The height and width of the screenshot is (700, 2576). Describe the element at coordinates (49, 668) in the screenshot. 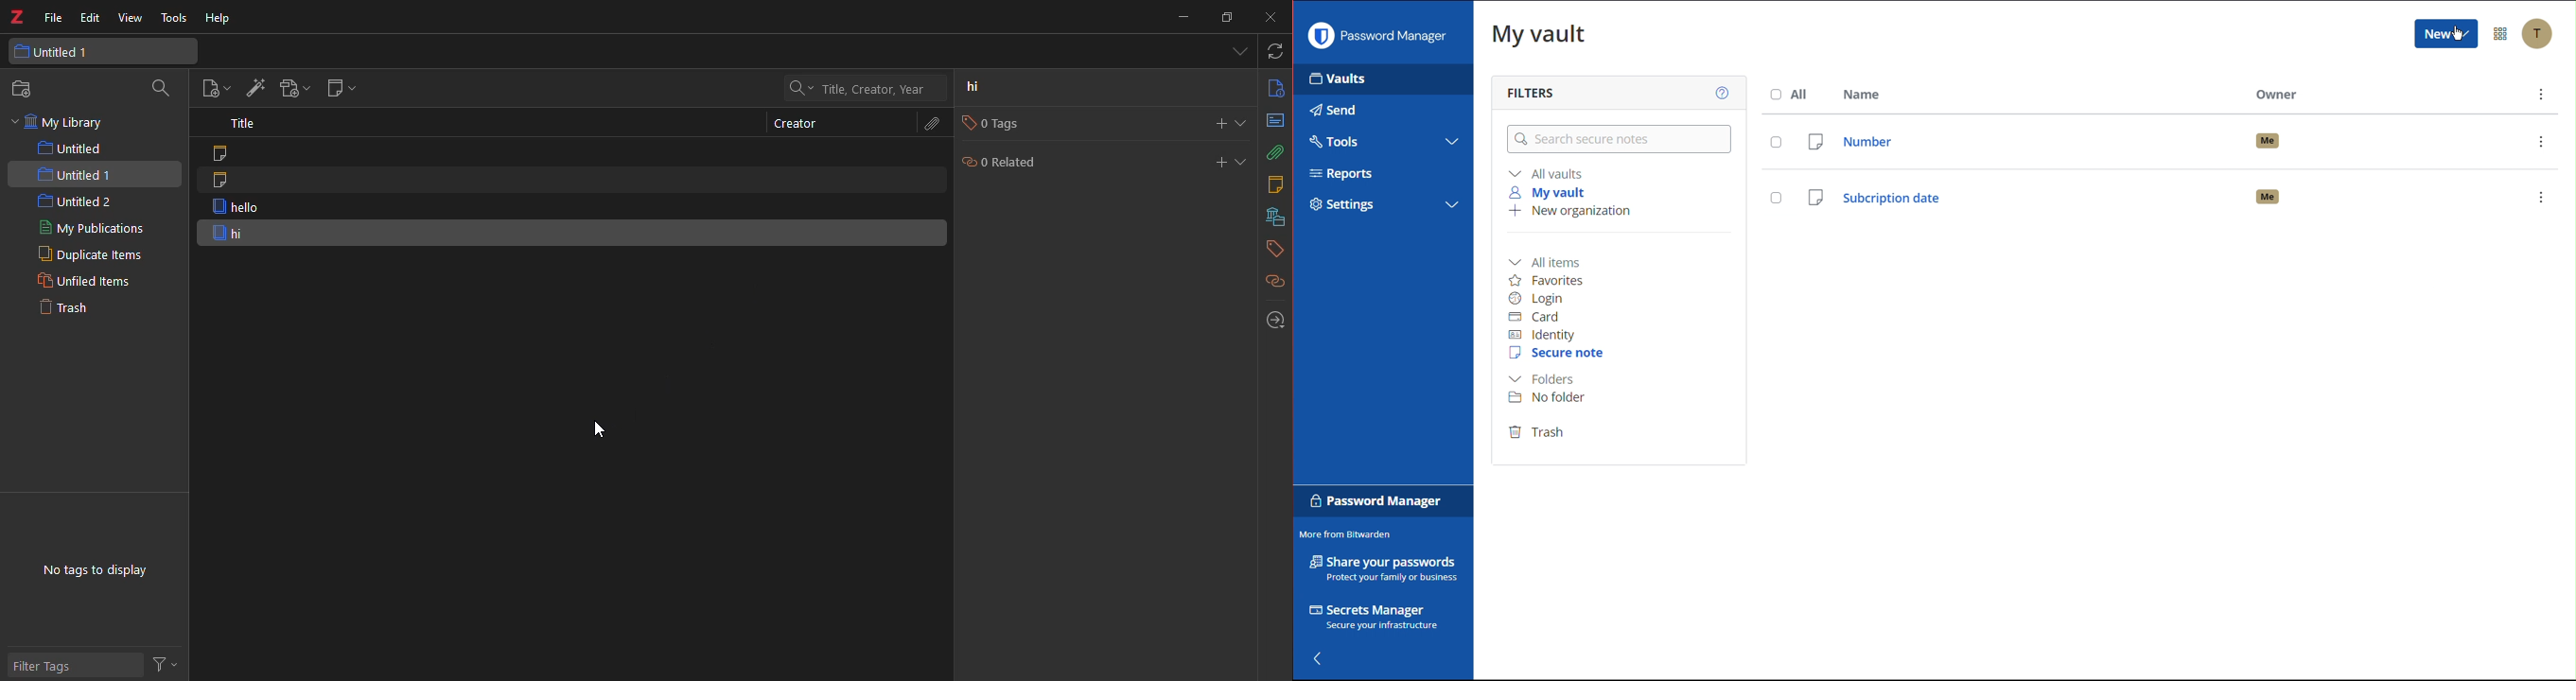

I see `filter tags` at that location.